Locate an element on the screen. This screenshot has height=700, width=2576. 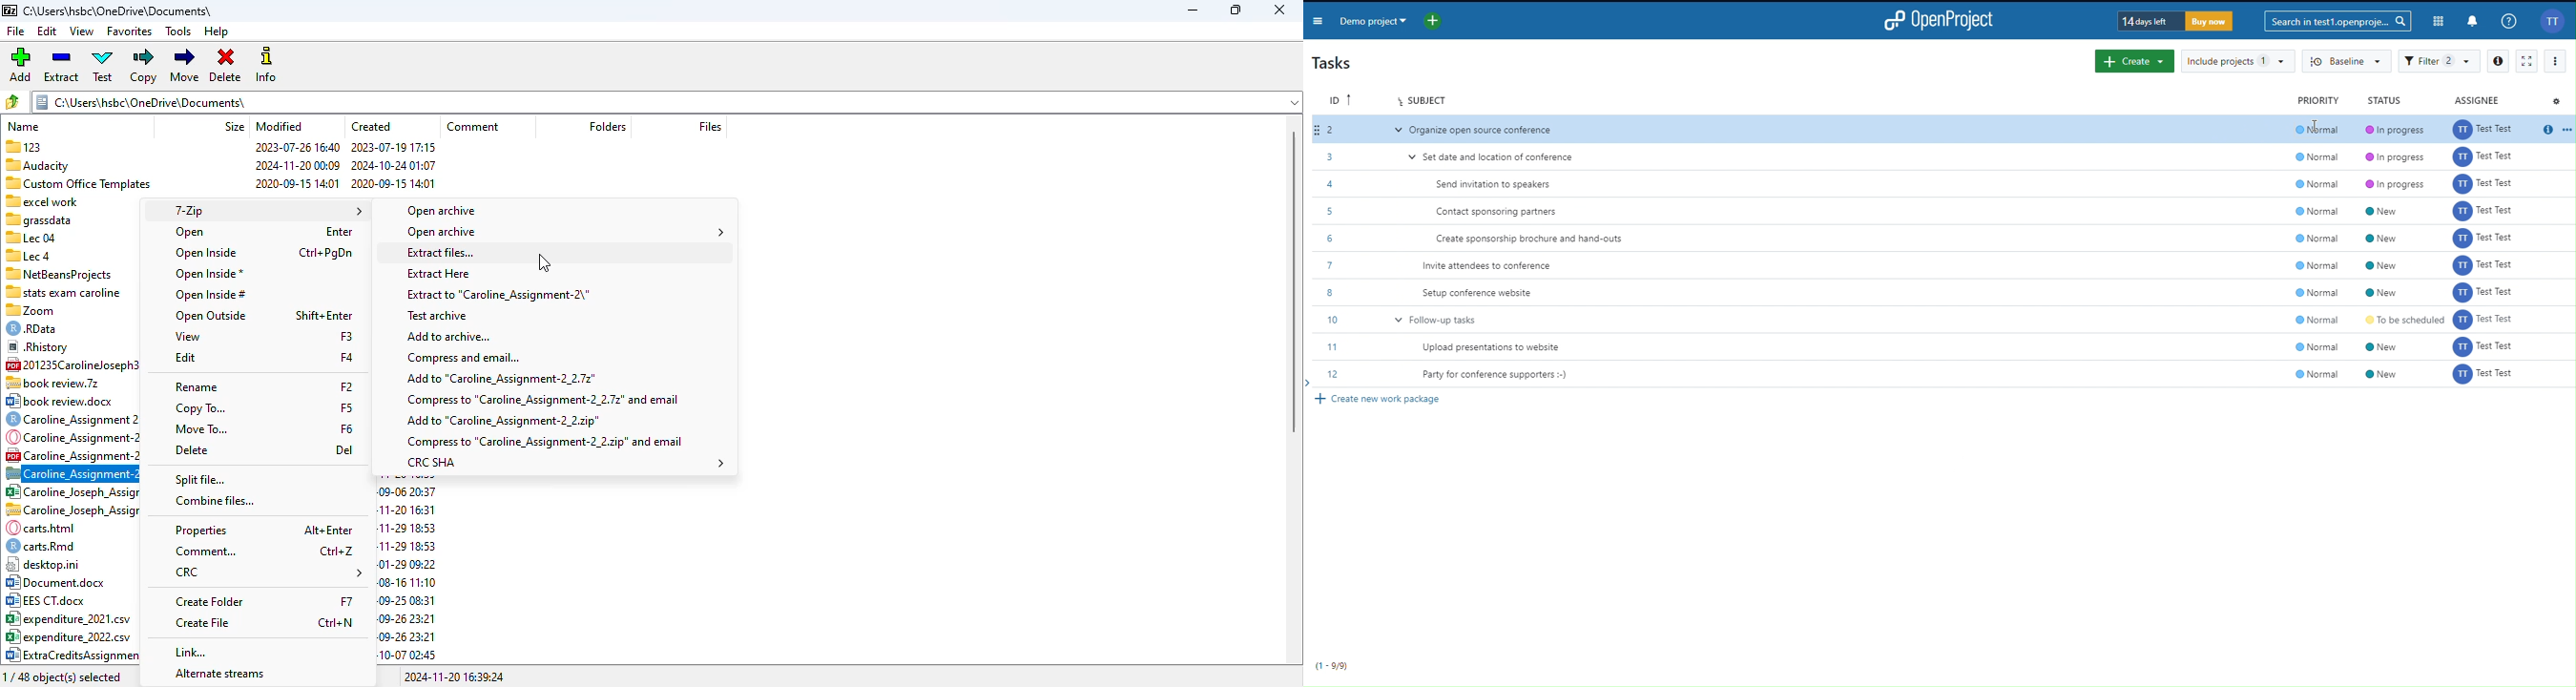
rename is located at coordinates (197, 387).